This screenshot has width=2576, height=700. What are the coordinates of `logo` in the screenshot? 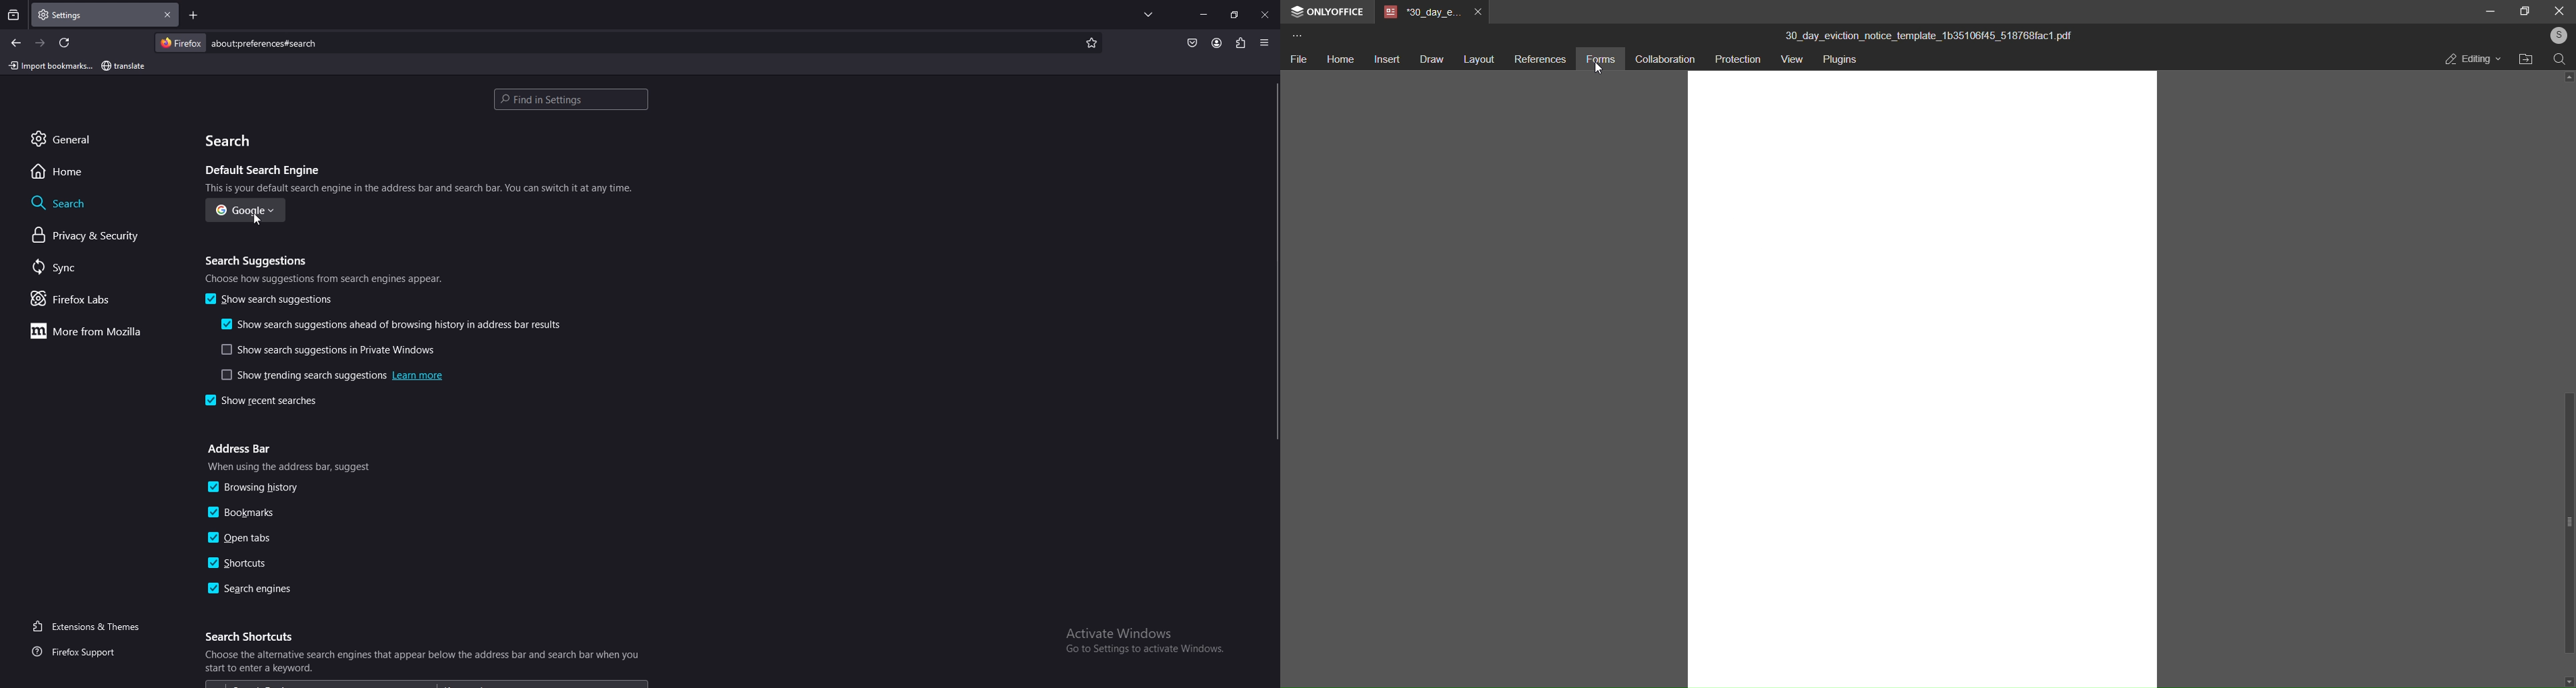 It's located at (1296, 11).